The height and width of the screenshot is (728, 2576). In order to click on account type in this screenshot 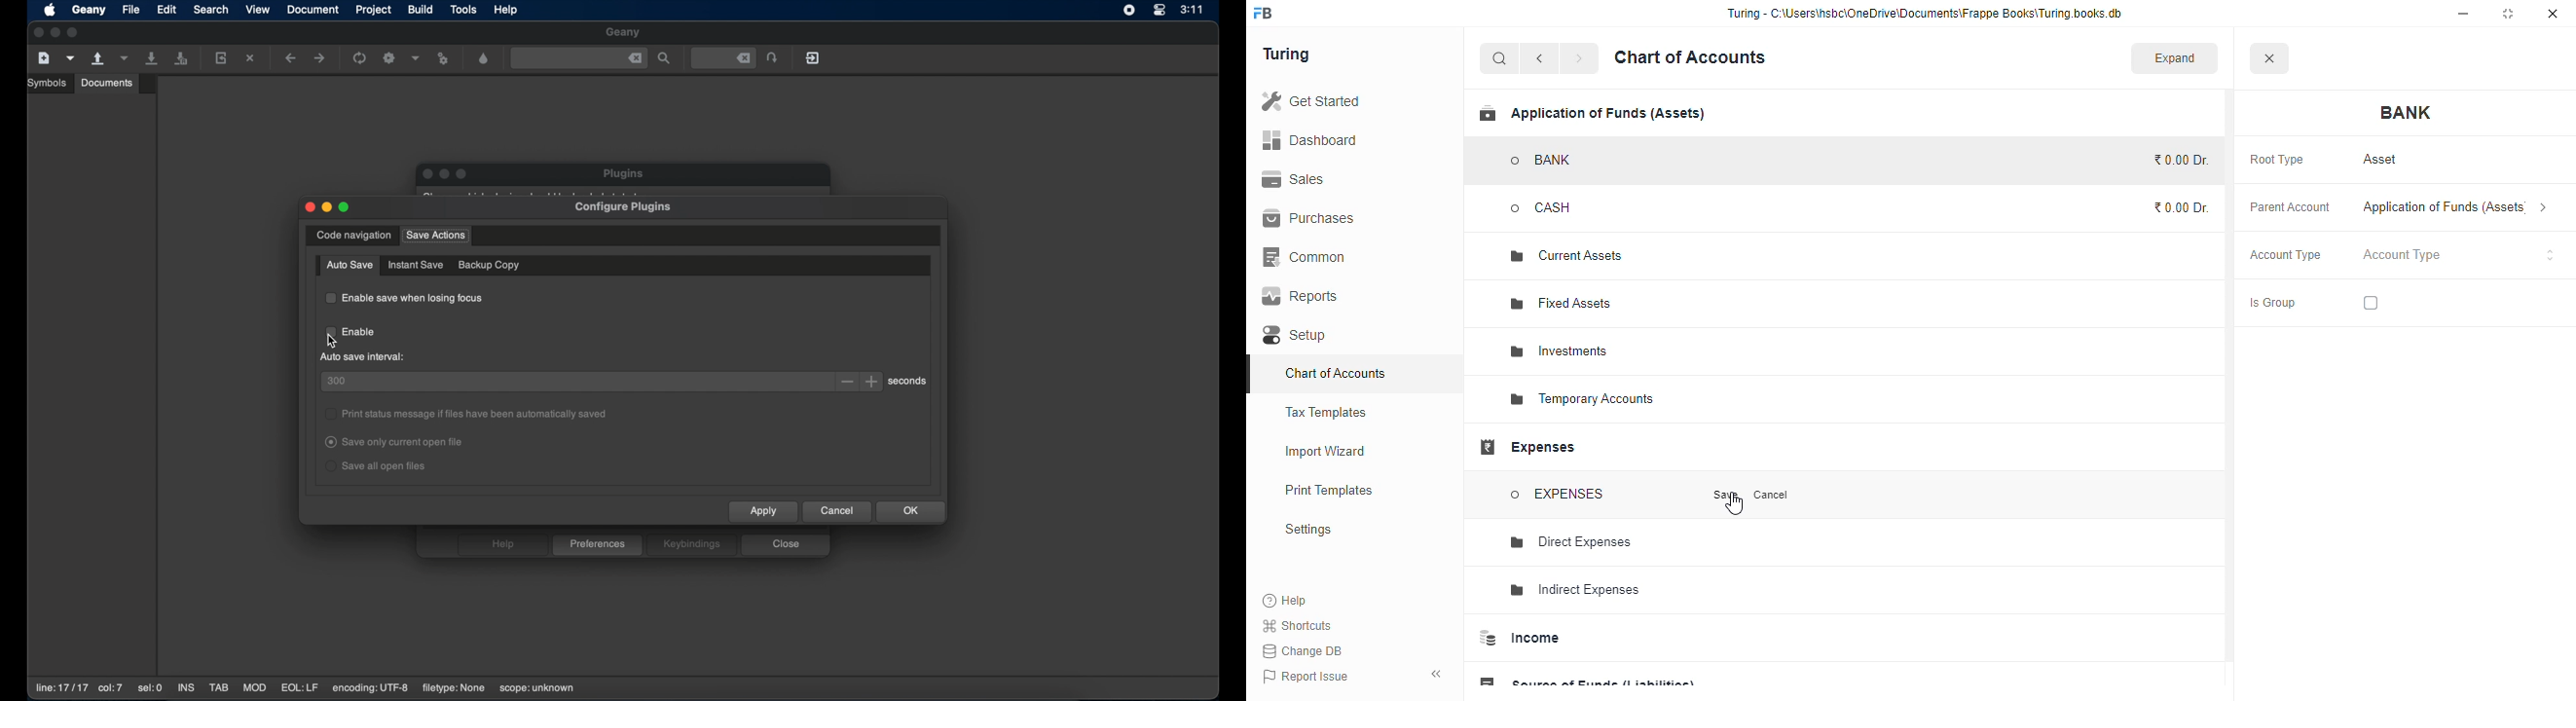, I will do `click(2459, 255)`.